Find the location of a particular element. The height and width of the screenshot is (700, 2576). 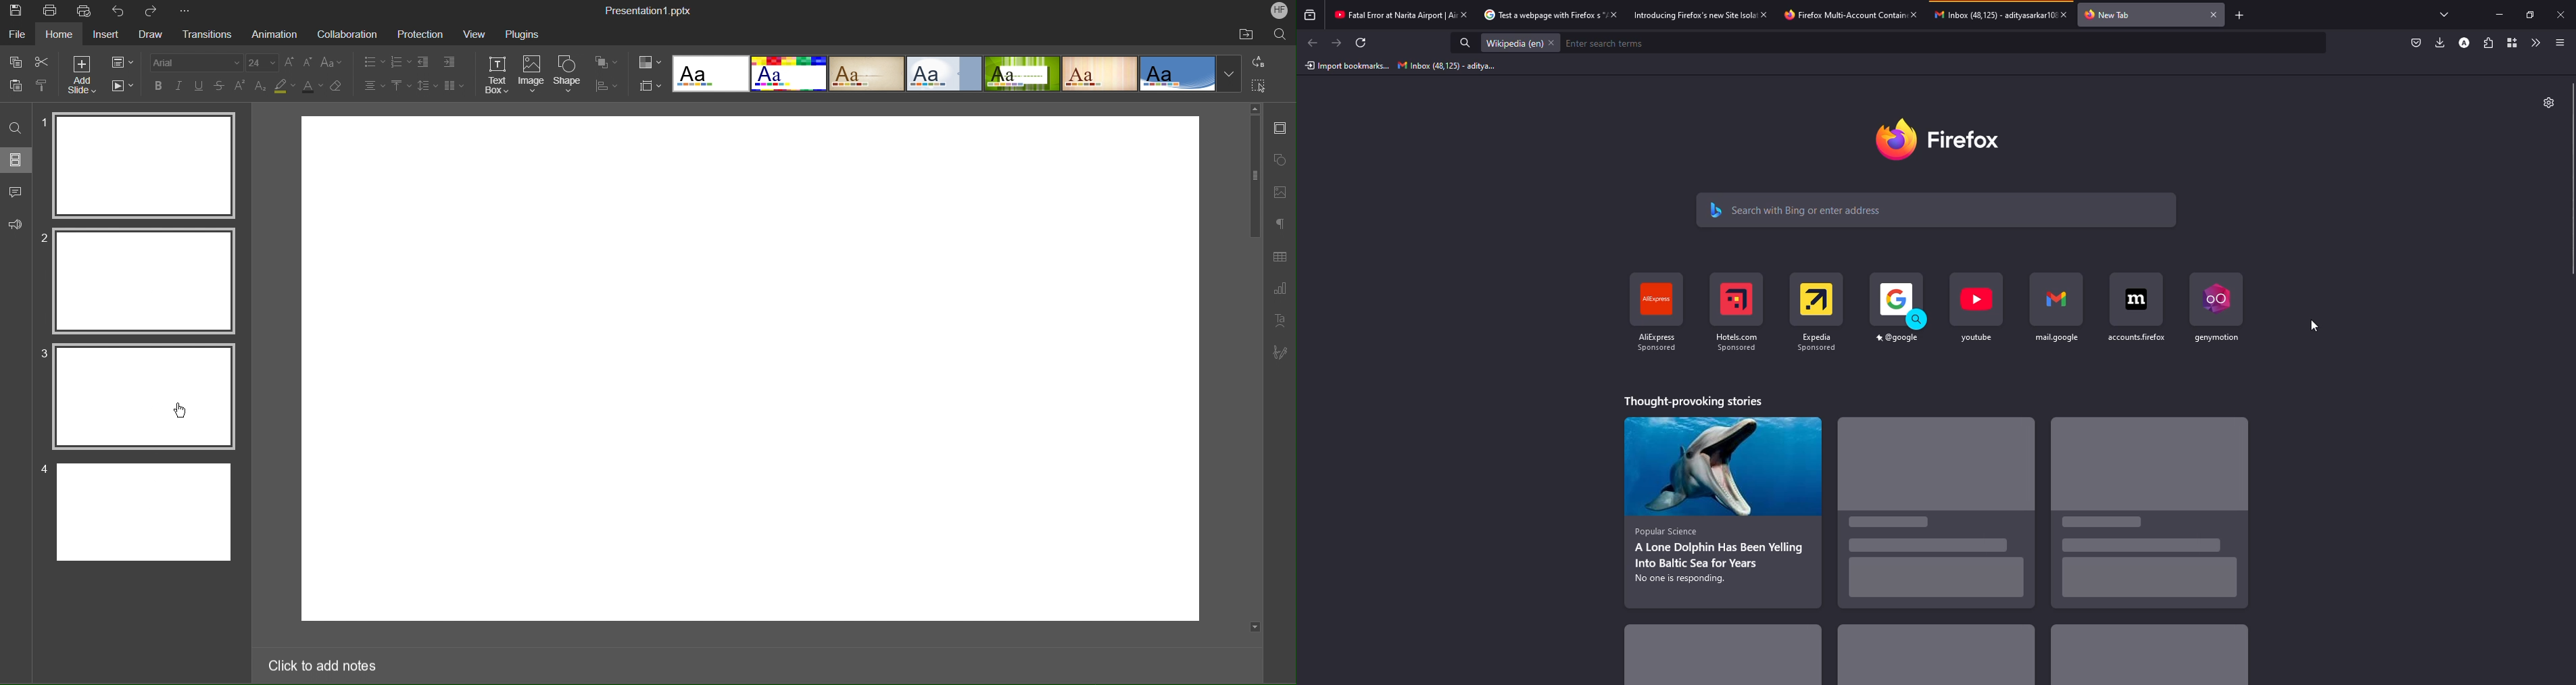

close is located at coordinates (1915, 13).